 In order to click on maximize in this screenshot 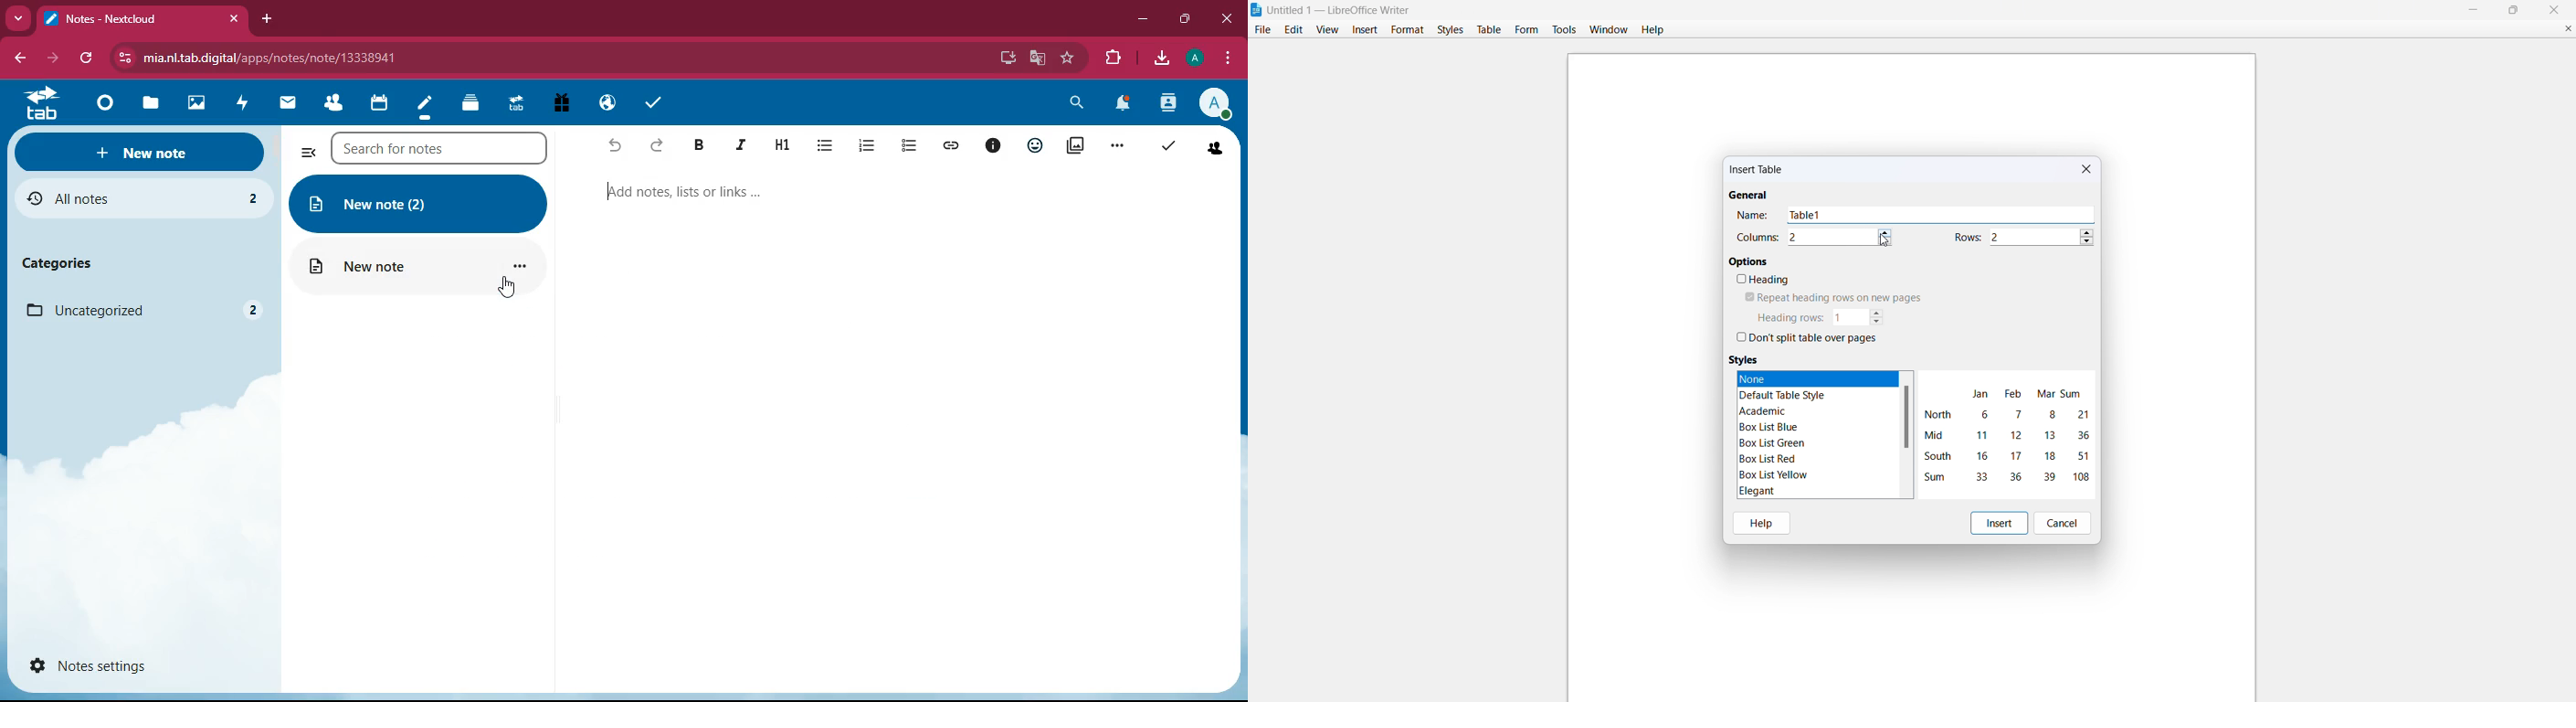, I will do `click(2515, 10)`.